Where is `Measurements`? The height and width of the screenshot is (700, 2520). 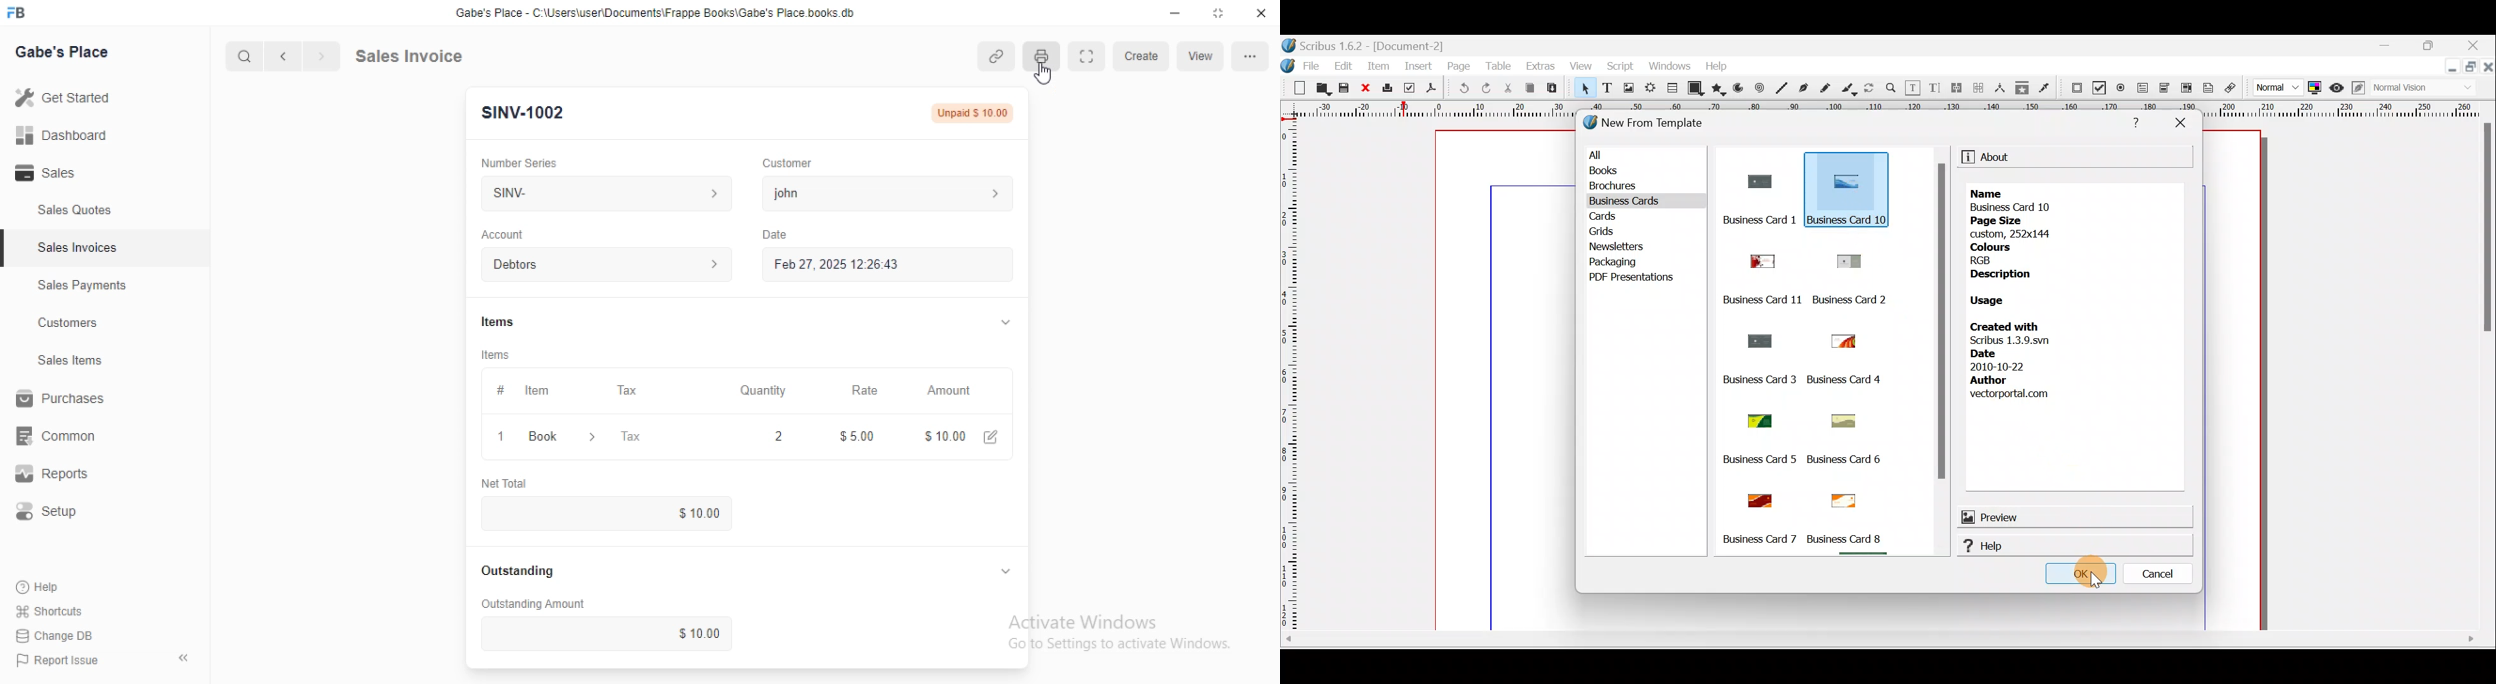 Measurements is located at coordinates (2001, 88).